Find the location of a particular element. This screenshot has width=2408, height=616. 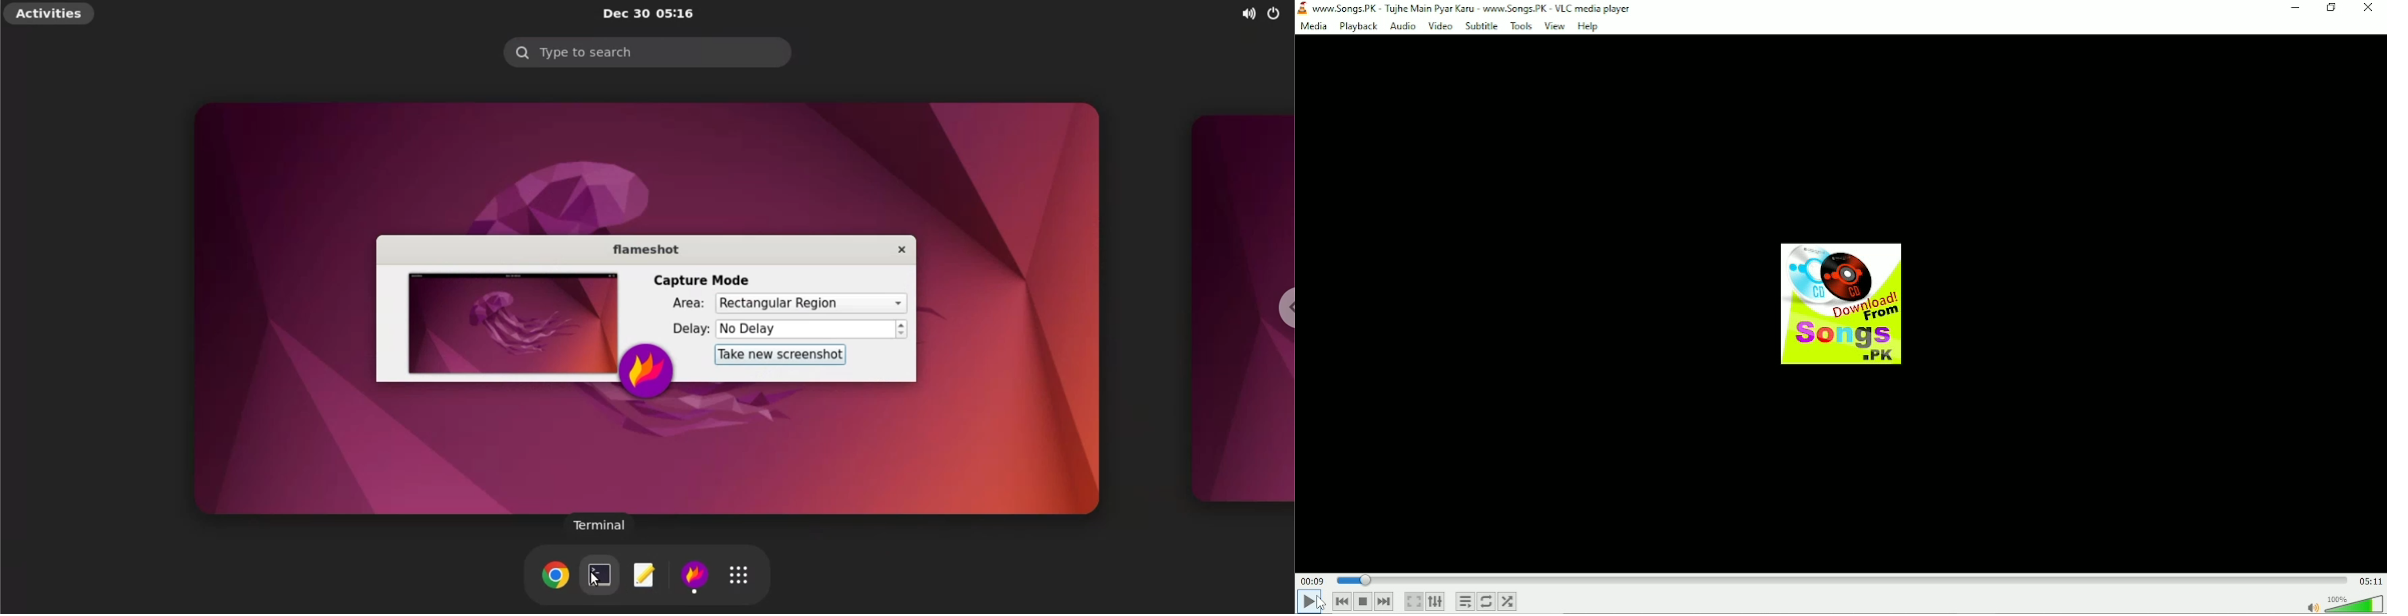

sound options is located at coordinates (1246, 16).